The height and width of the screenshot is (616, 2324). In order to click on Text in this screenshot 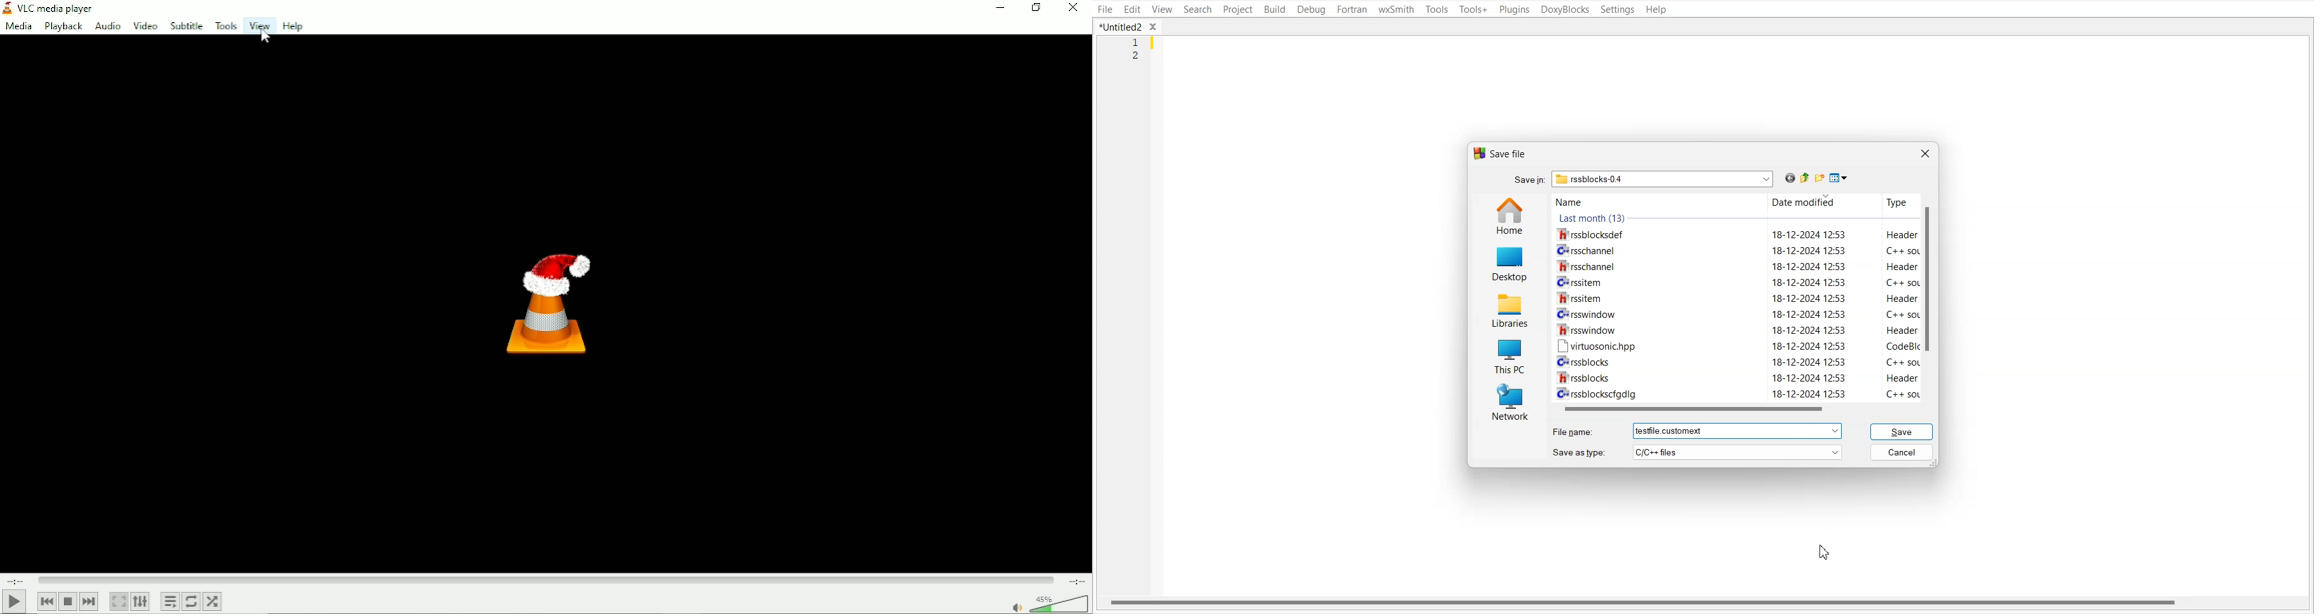, I will do `click(1674, 431)`.